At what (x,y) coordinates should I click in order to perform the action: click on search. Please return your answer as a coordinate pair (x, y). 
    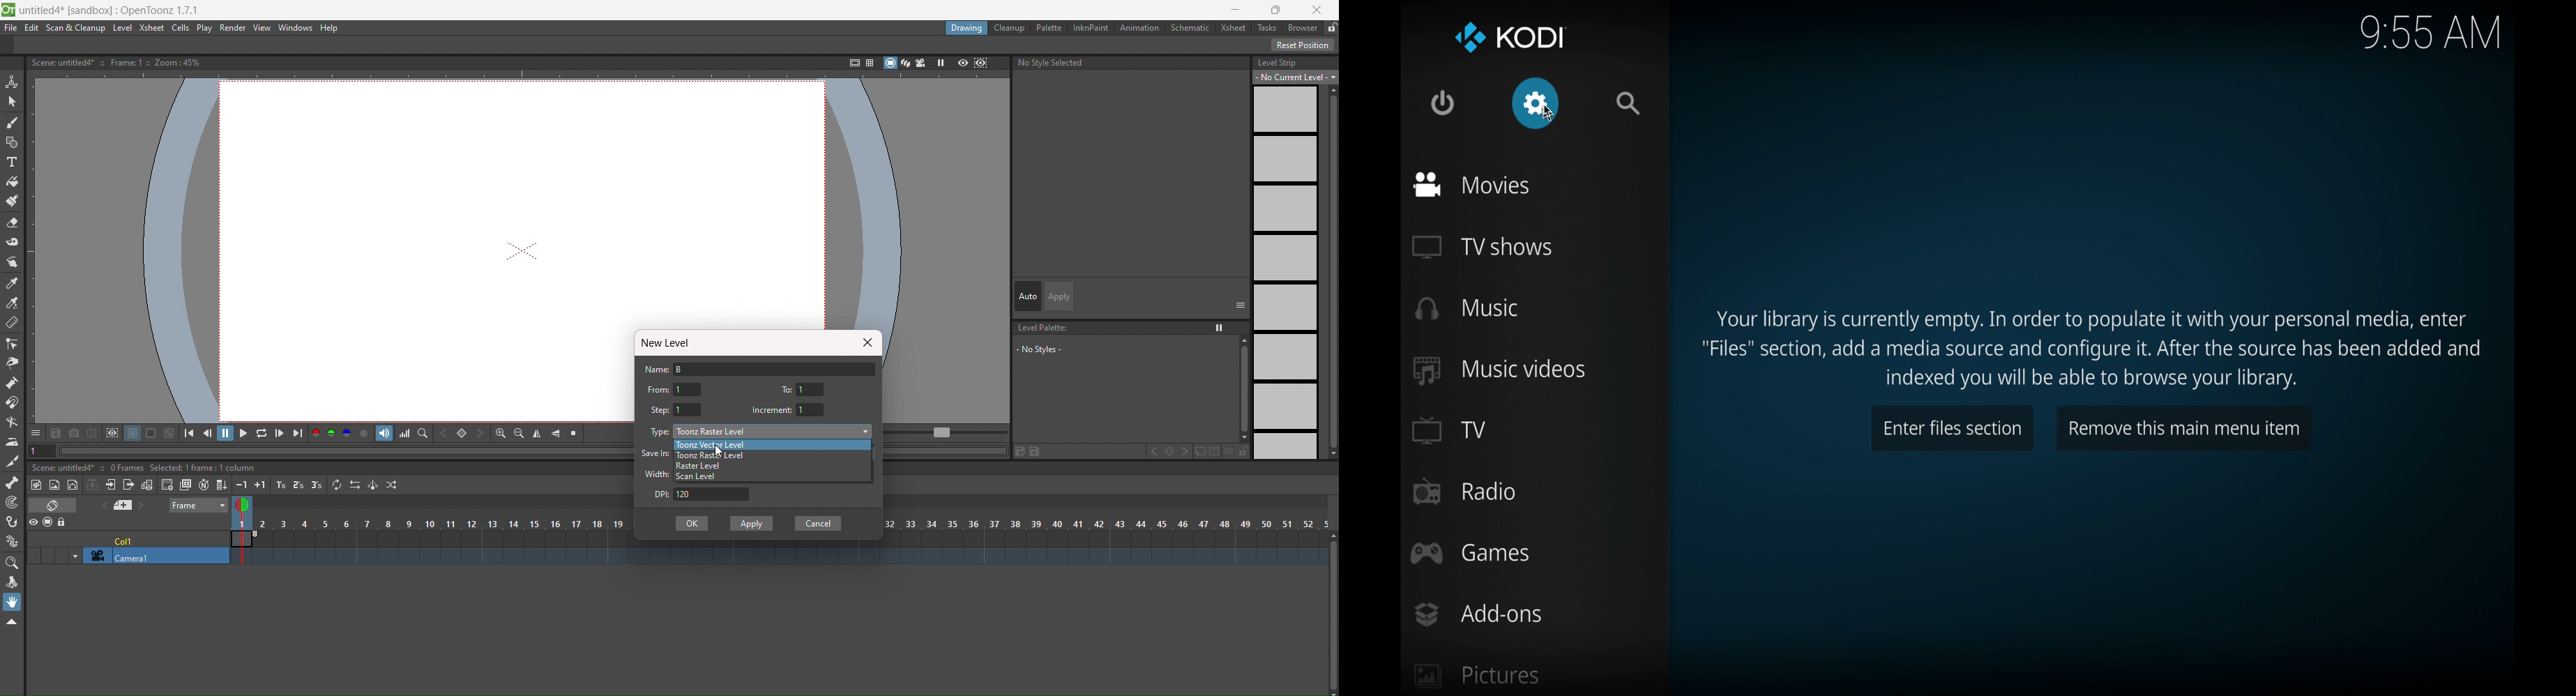
    Looking at the image, I should click on (1631, 103).